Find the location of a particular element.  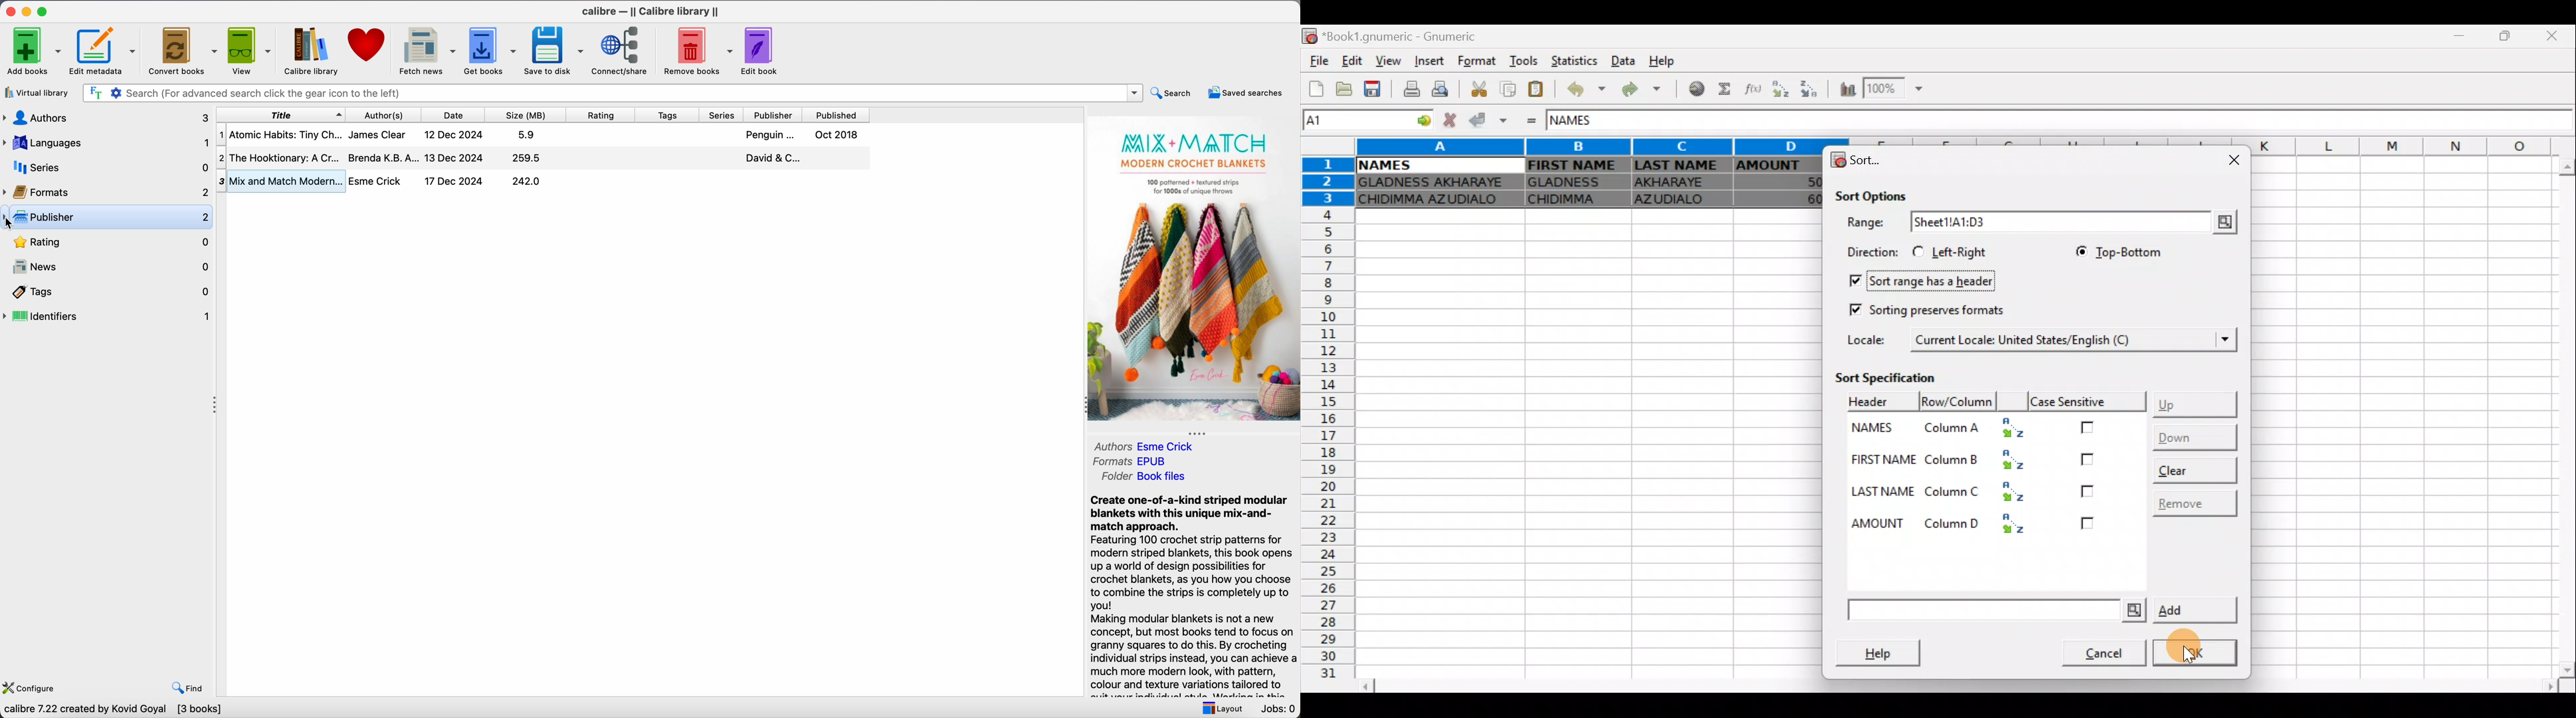

formats is located at coordinates (106, 190).